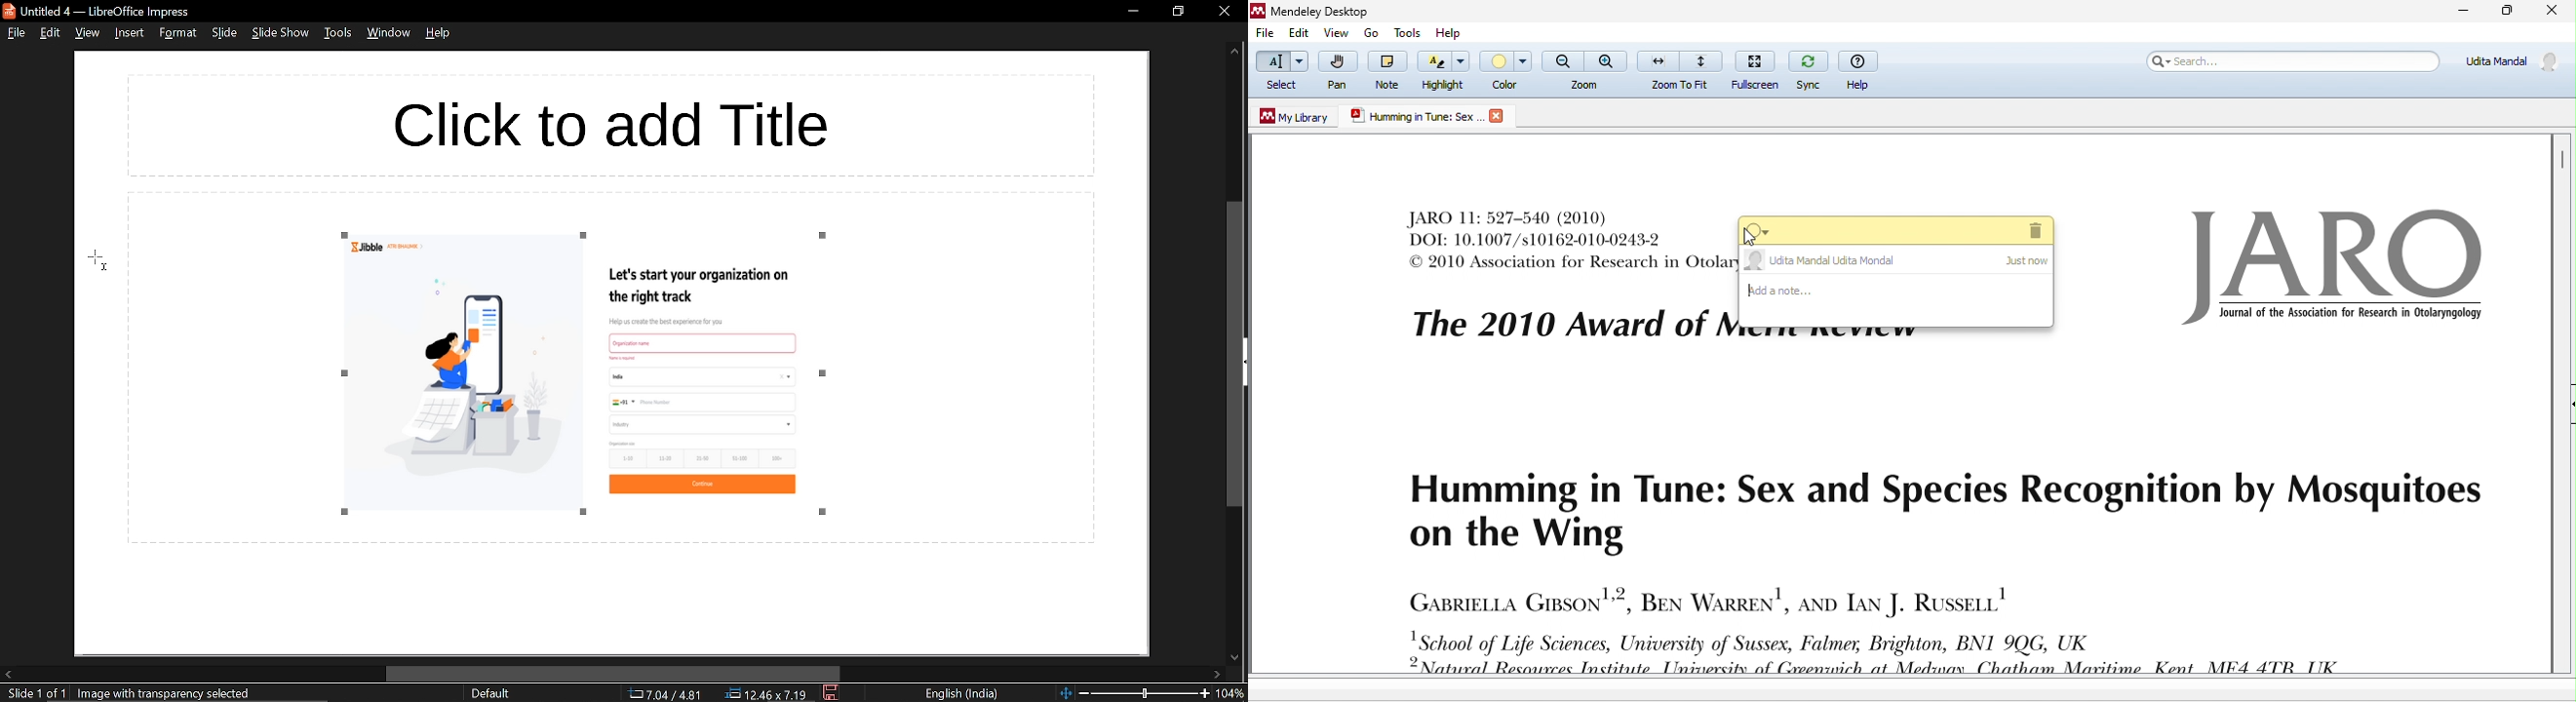 The image size is (2576, 728). Describe the element at coordinates (665, 694) in the screenshot. I see `co-ordinate` at that location.